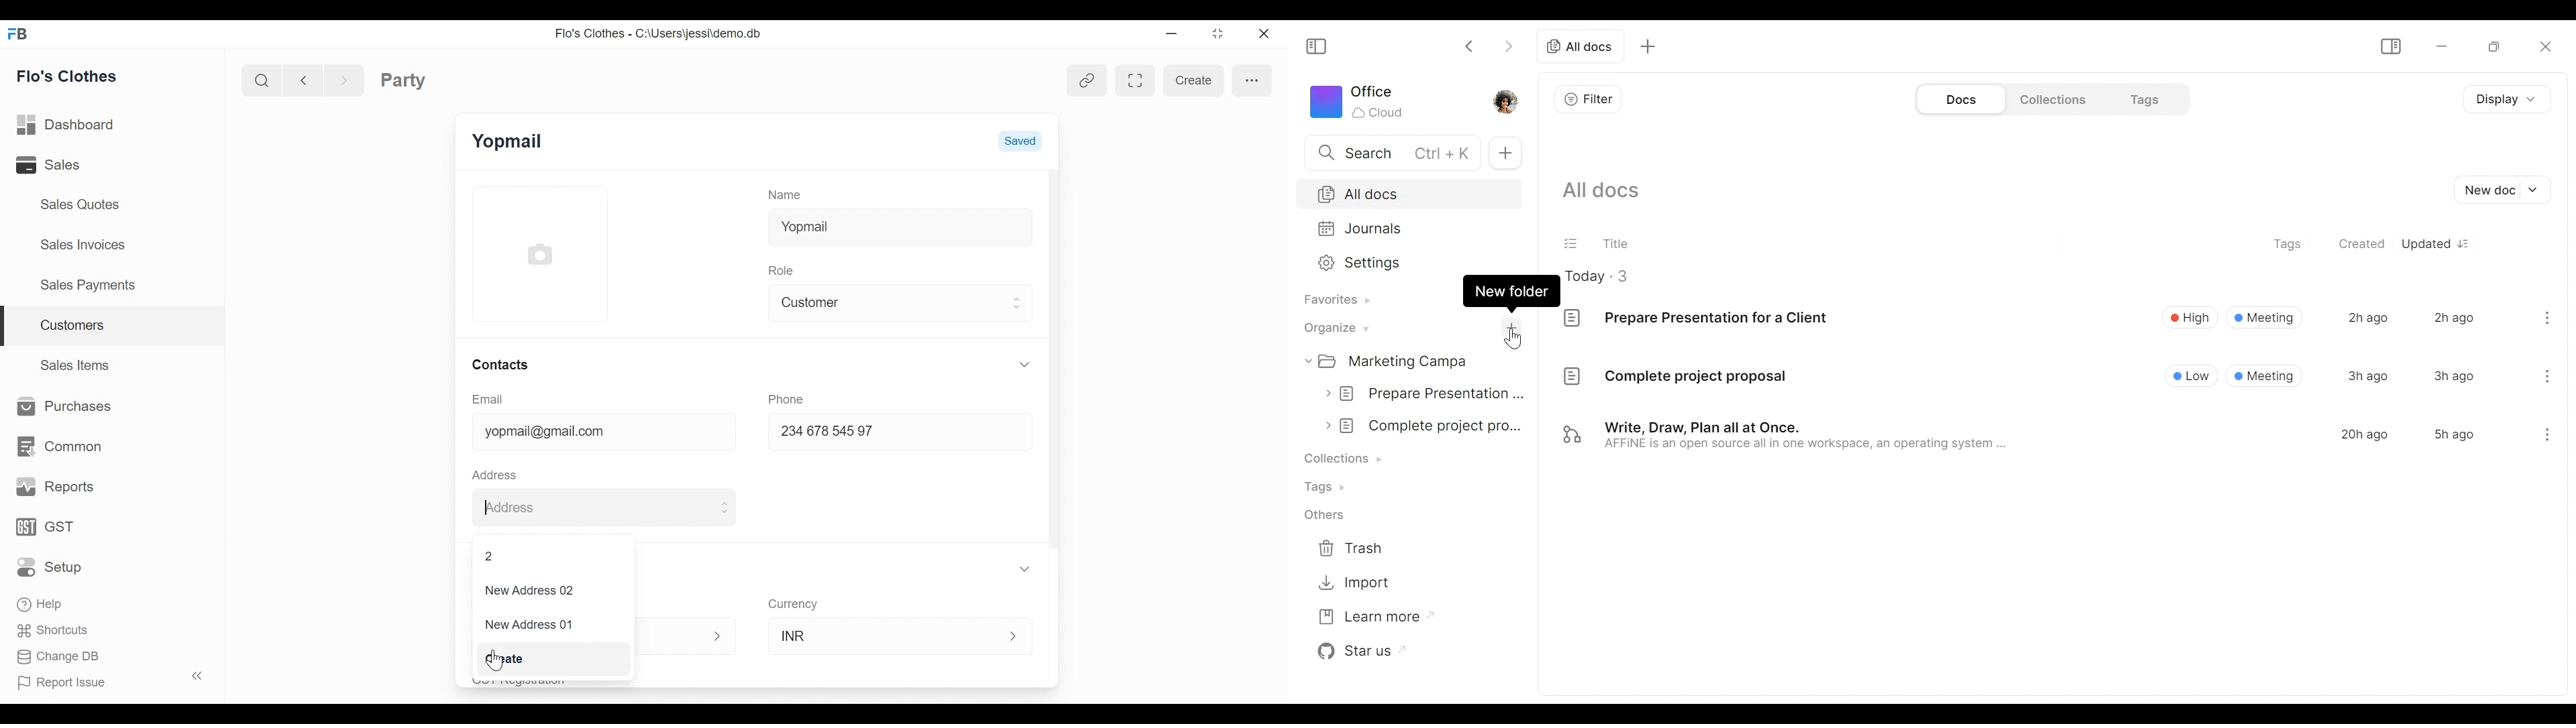 Image resolution: width=2576 pixels, height=728 pixels. What do you see at coordinates (81, 204) in the screenshot?
I see `Sales Quotes` at bounding box center [81, 204].